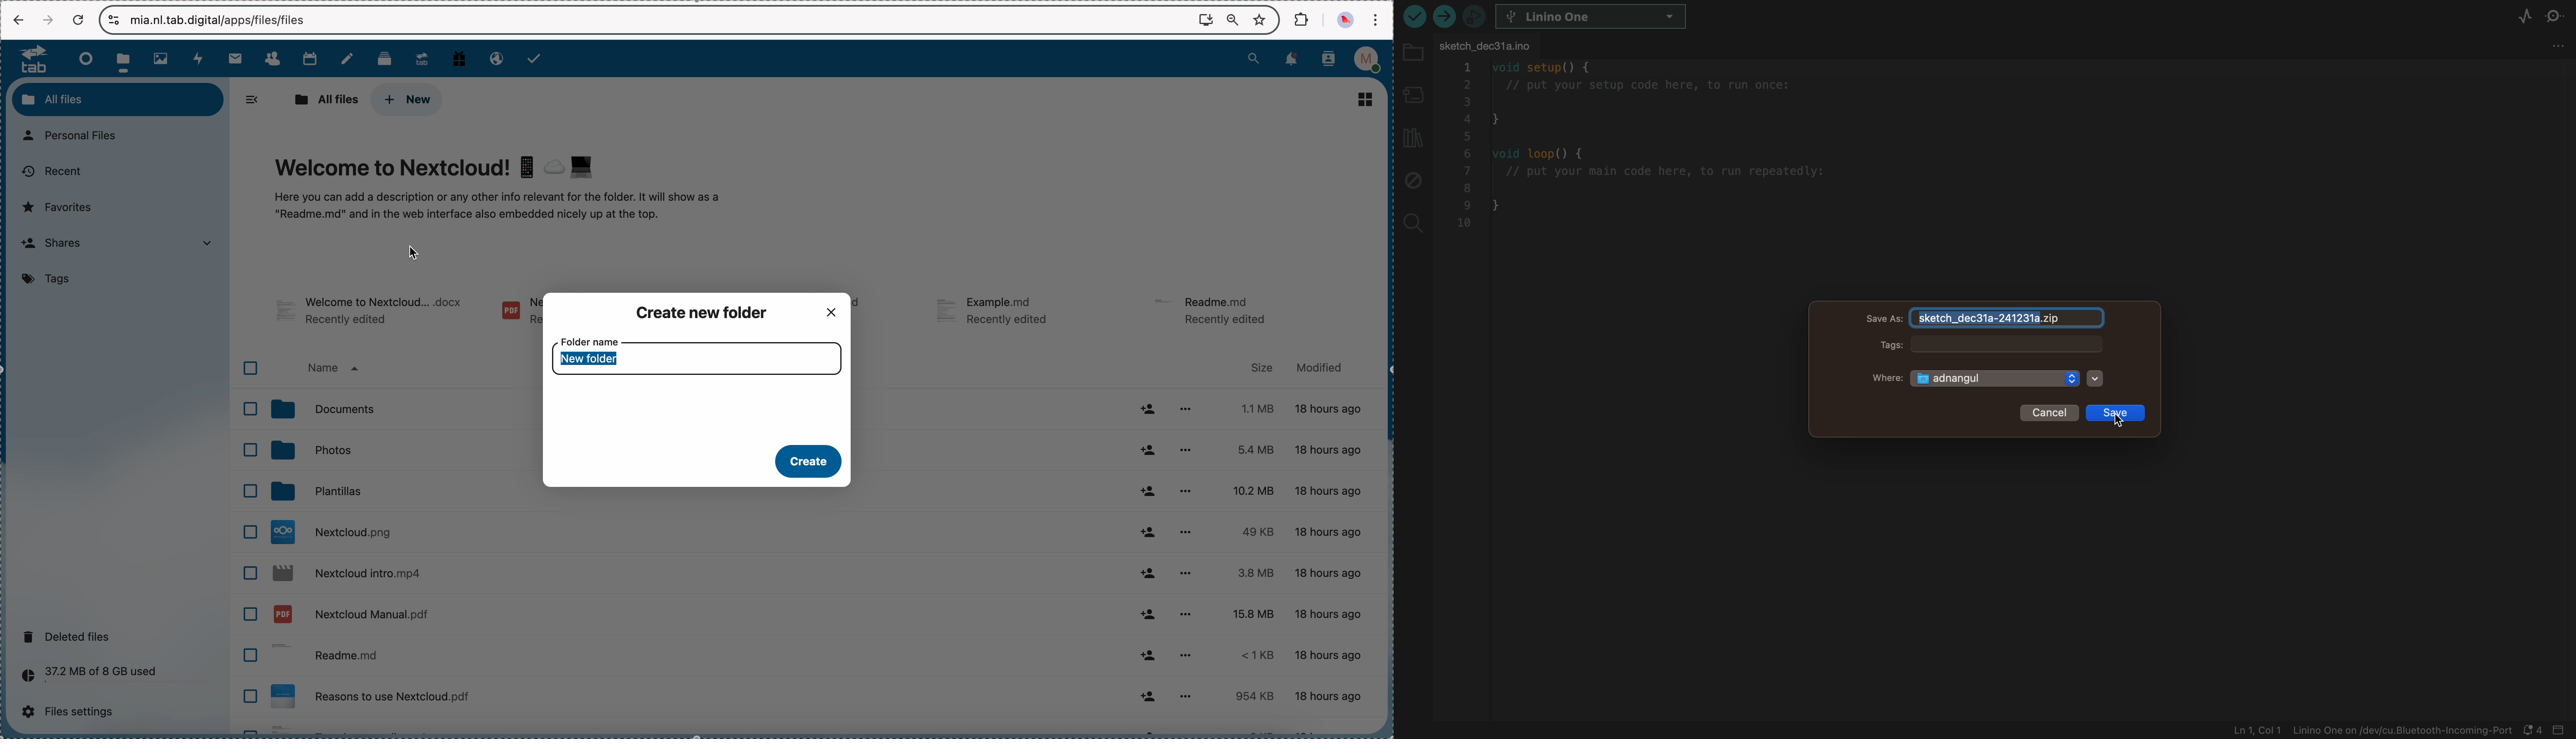  I want to click on close pop-up, so click(832, 310).